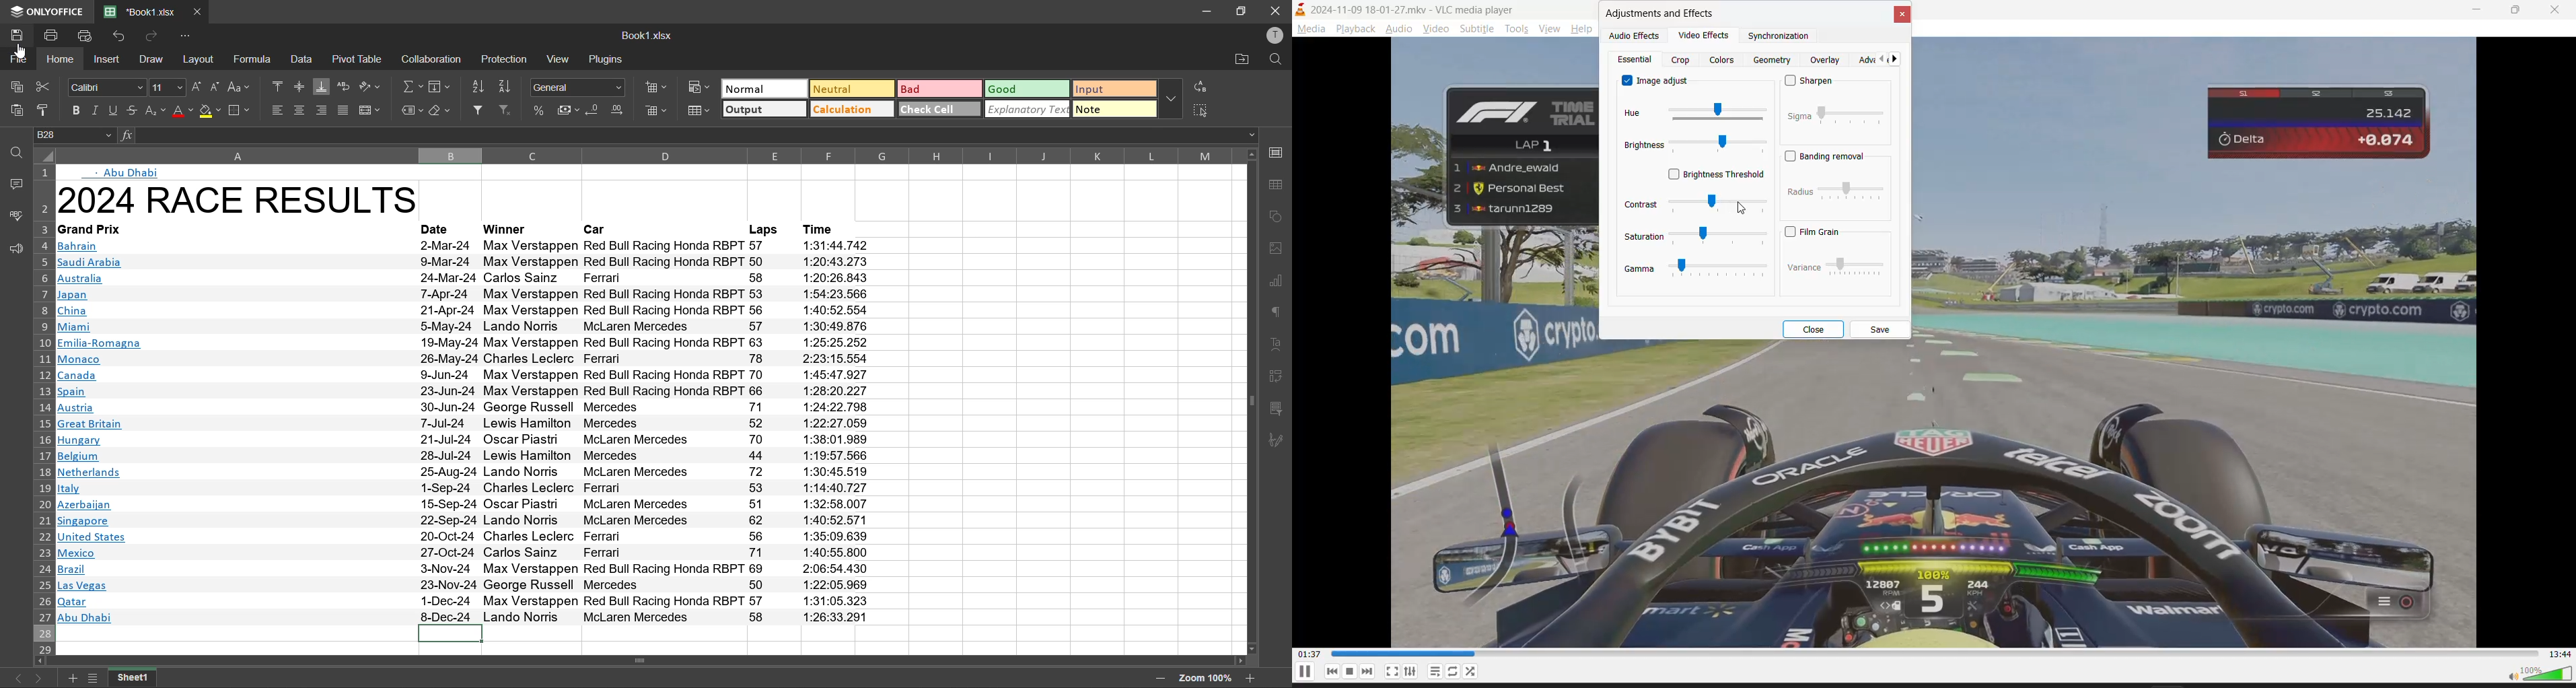 This screenshot has width=2576, height=700. Describe the element at coordinates (466, 440) in the screenshot. I see `Hungary 21-Jul-24 Oscar Fiastn McLaren Mercedes 70 1:38:01.989` at that location.